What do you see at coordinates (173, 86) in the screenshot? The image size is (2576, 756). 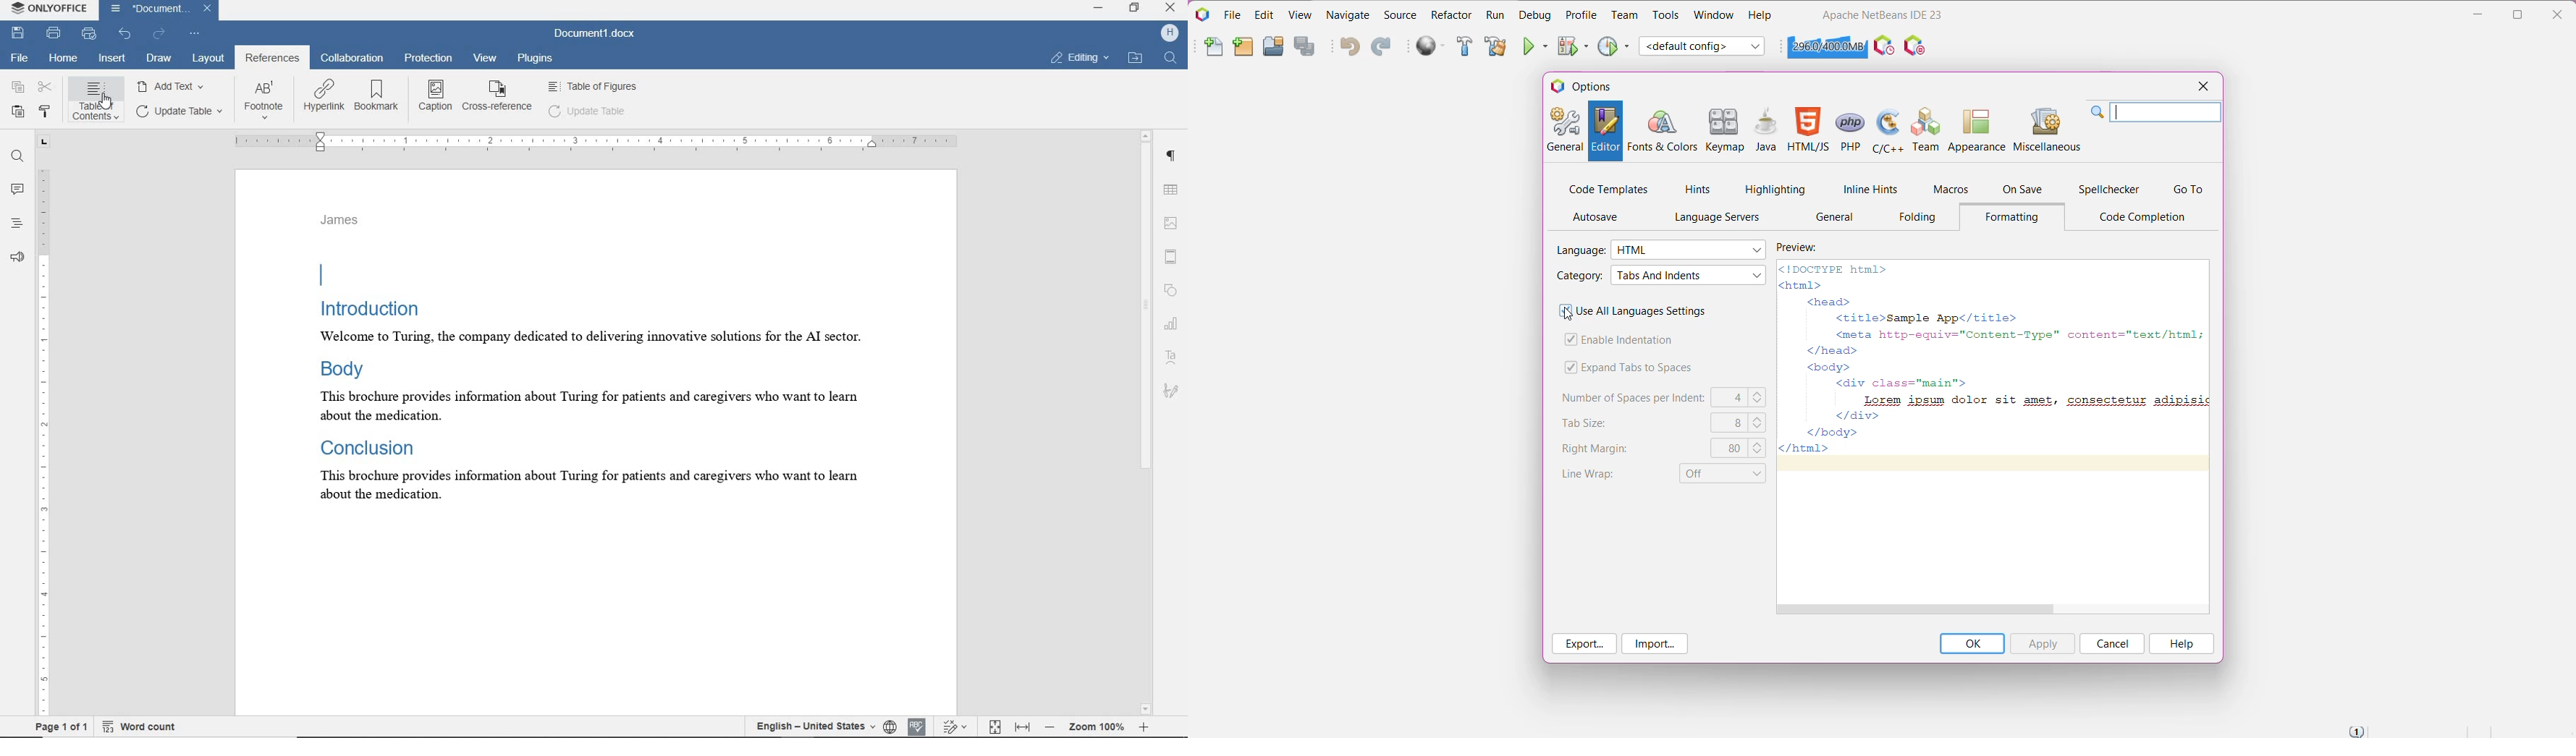 I see `add text` at bounding box center [173, 86].